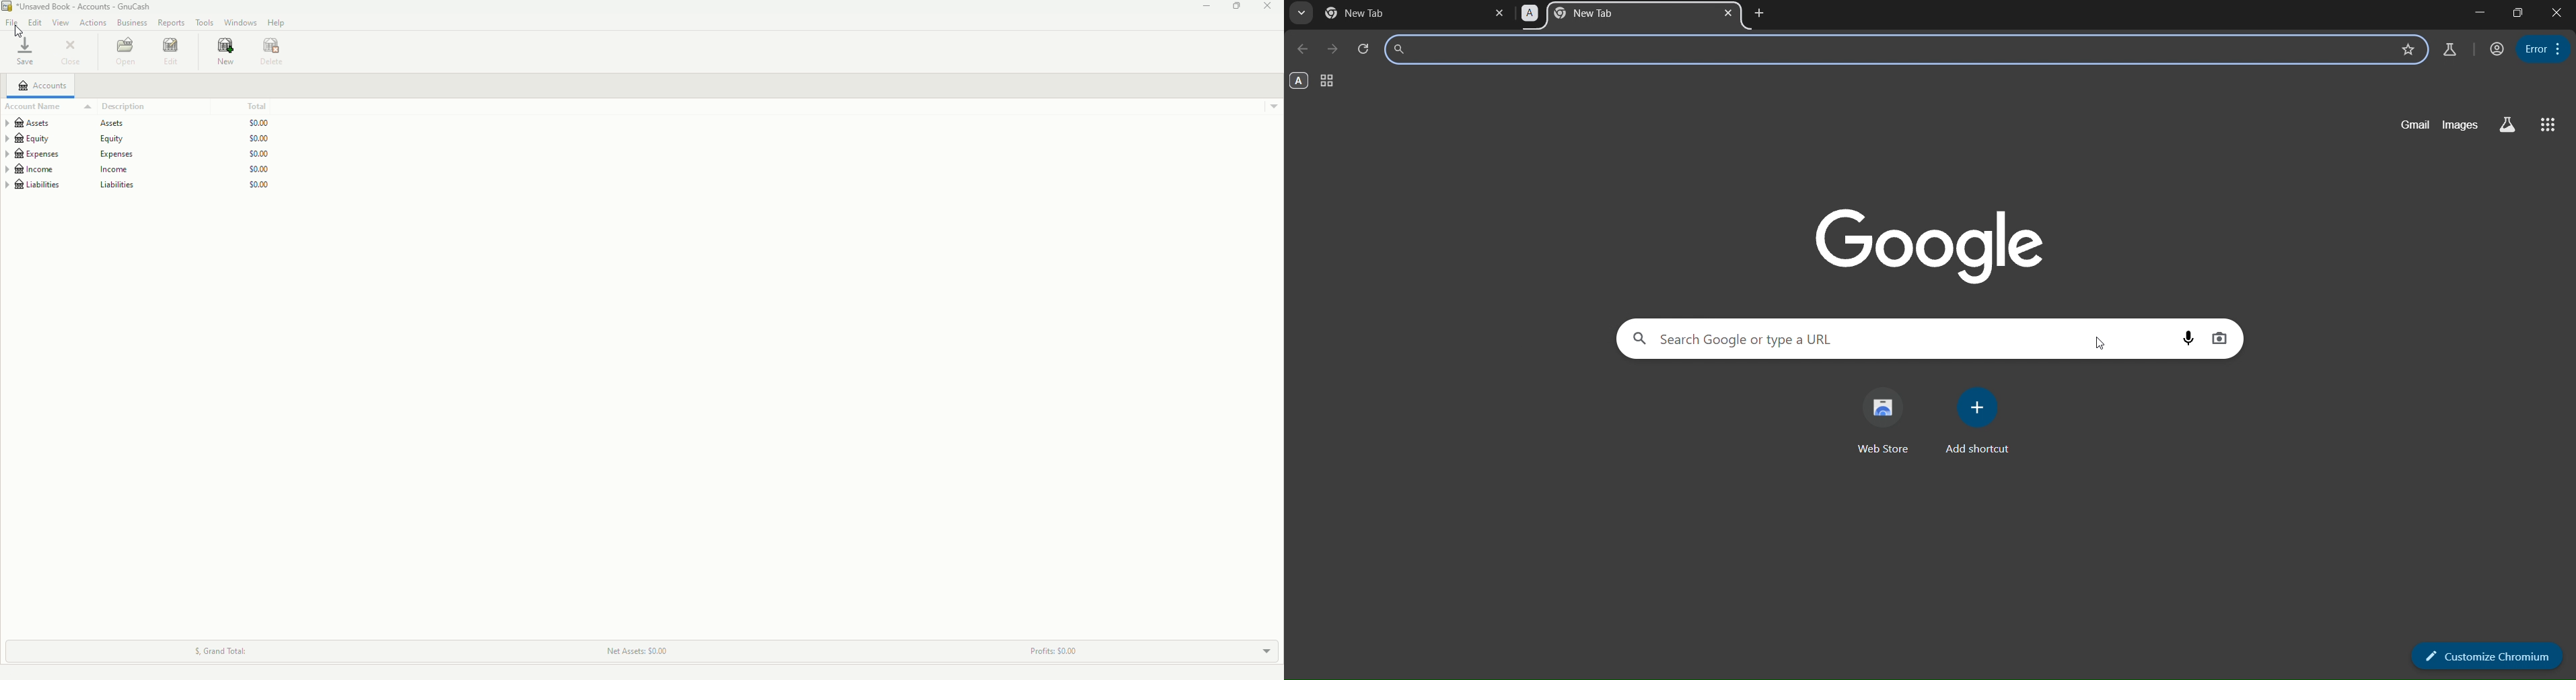  I want to click on Tools, so click(203, 23).